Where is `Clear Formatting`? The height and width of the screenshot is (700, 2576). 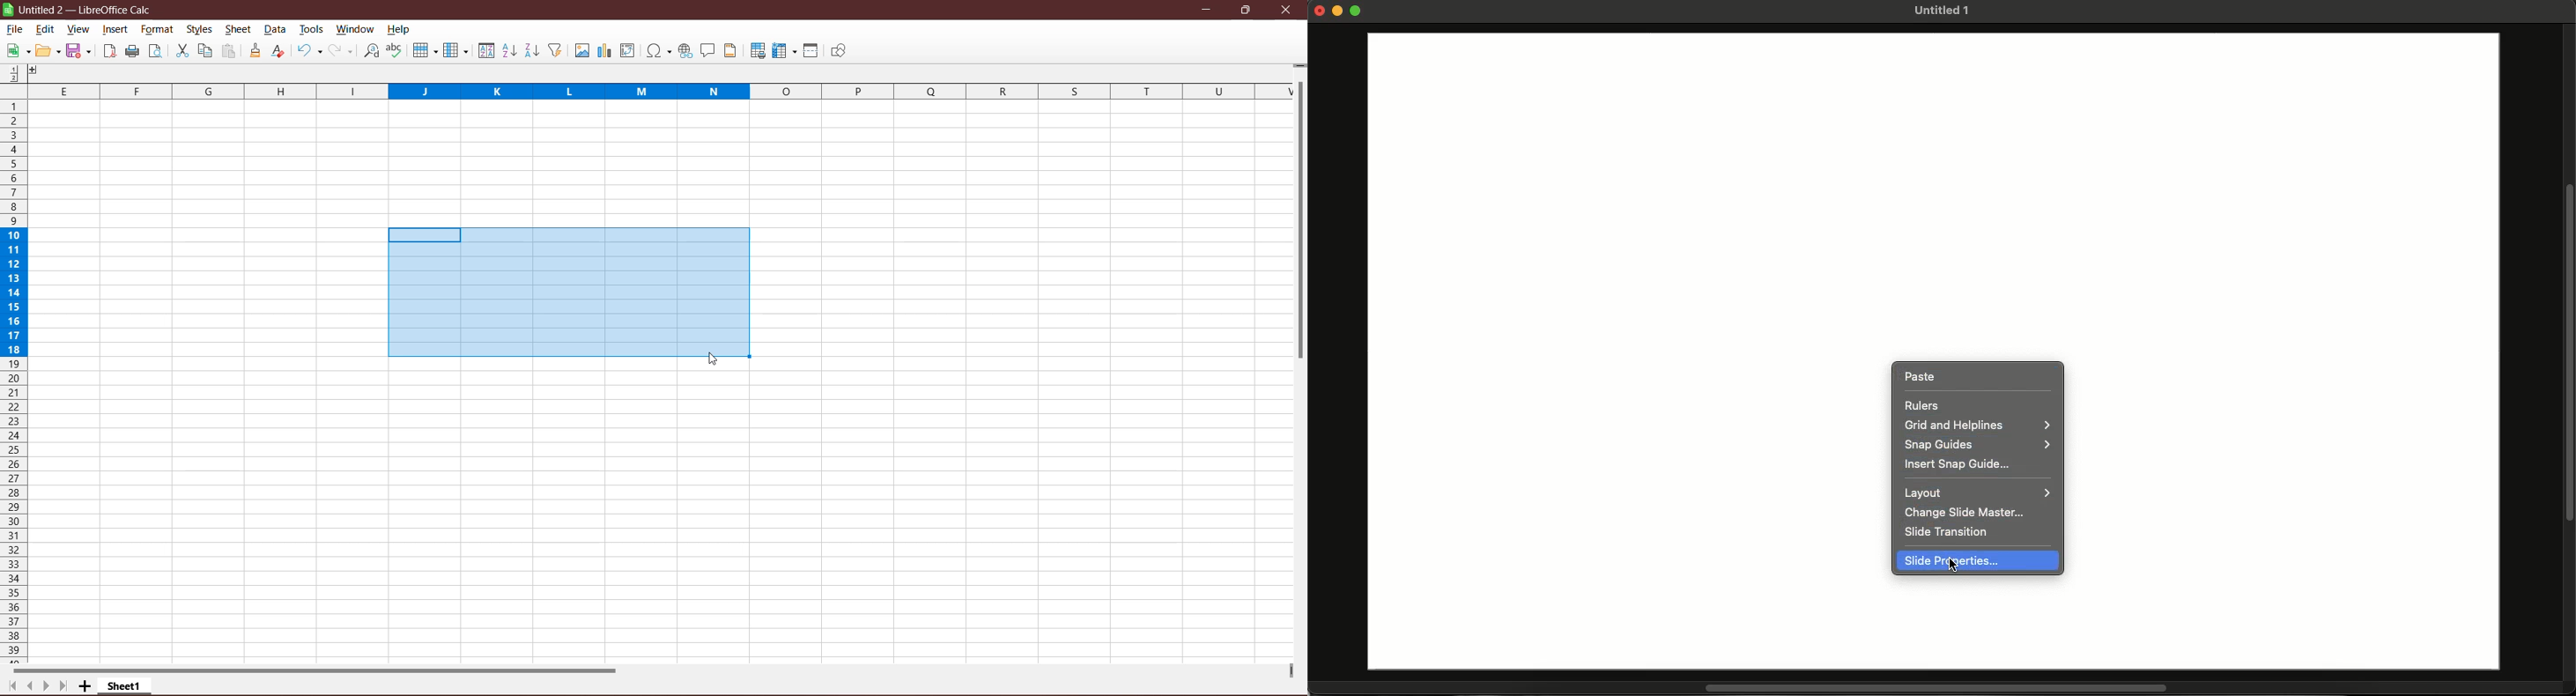
Clear Formatting is located at coordinates (279, 51).